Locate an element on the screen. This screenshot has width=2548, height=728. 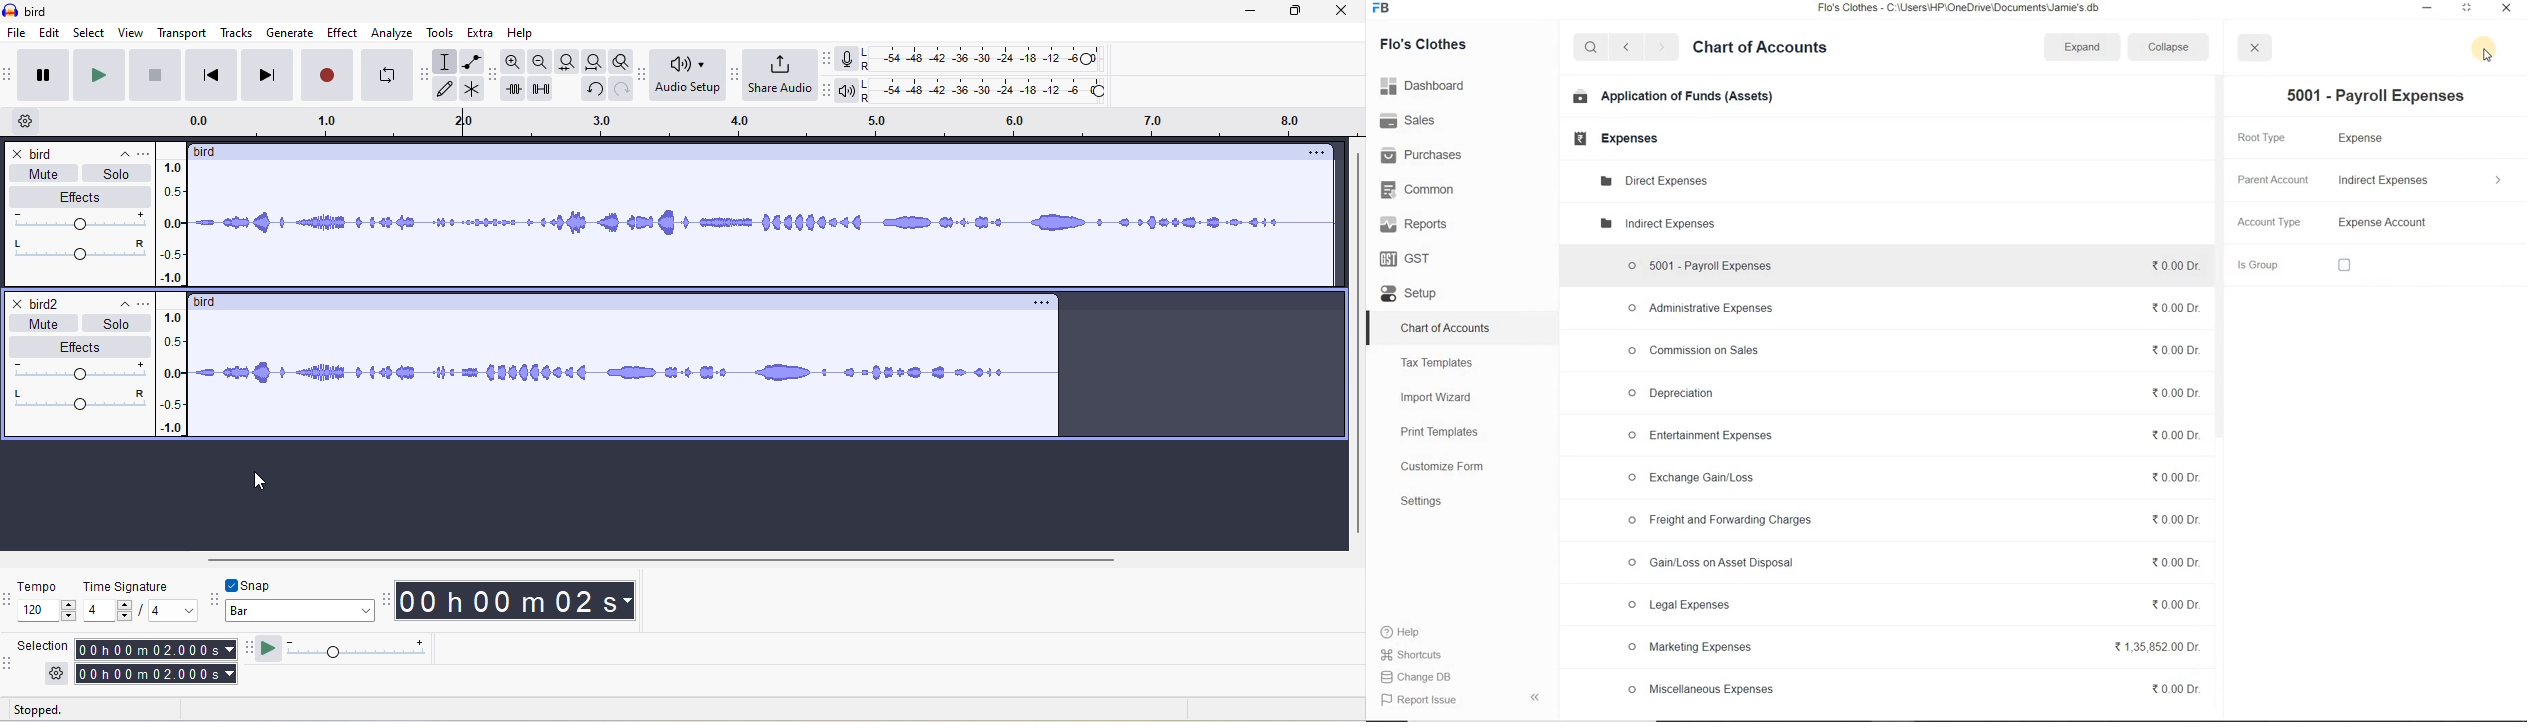
hide is located at coordinates (1535, 697).